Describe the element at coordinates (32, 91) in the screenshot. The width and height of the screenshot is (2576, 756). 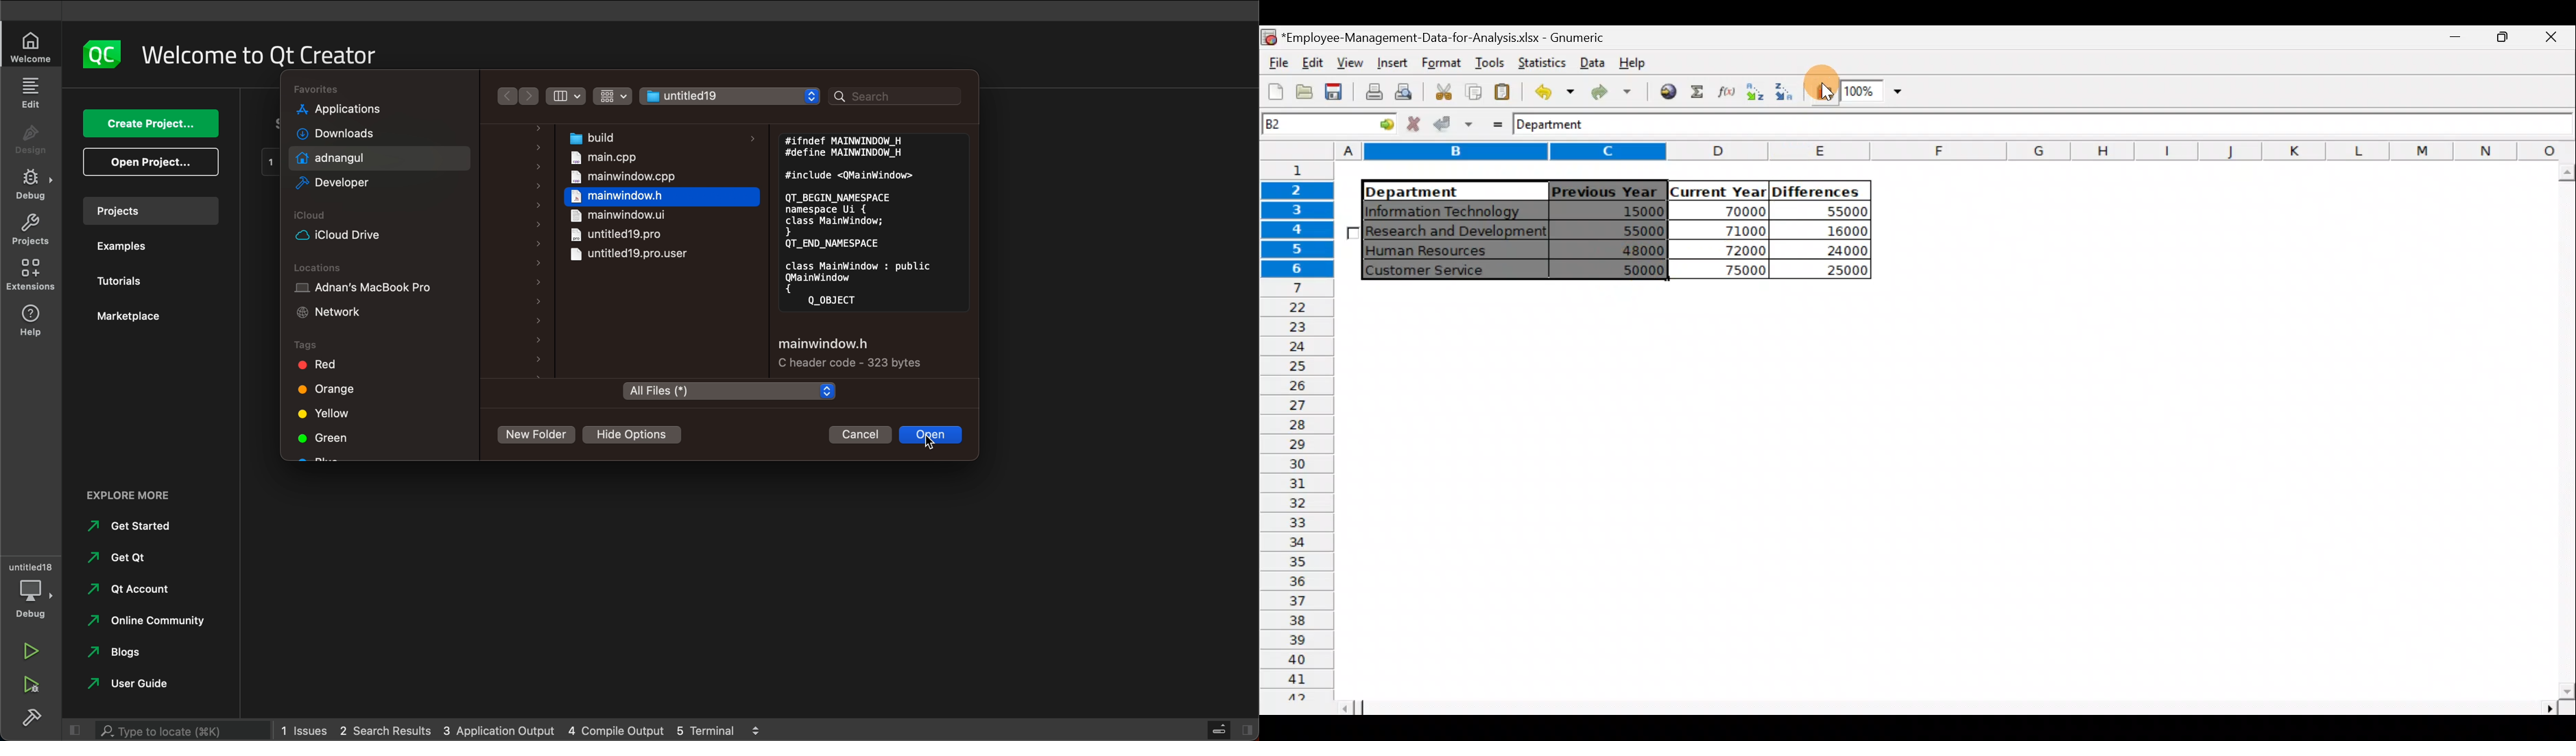
I see `edit` at that location.